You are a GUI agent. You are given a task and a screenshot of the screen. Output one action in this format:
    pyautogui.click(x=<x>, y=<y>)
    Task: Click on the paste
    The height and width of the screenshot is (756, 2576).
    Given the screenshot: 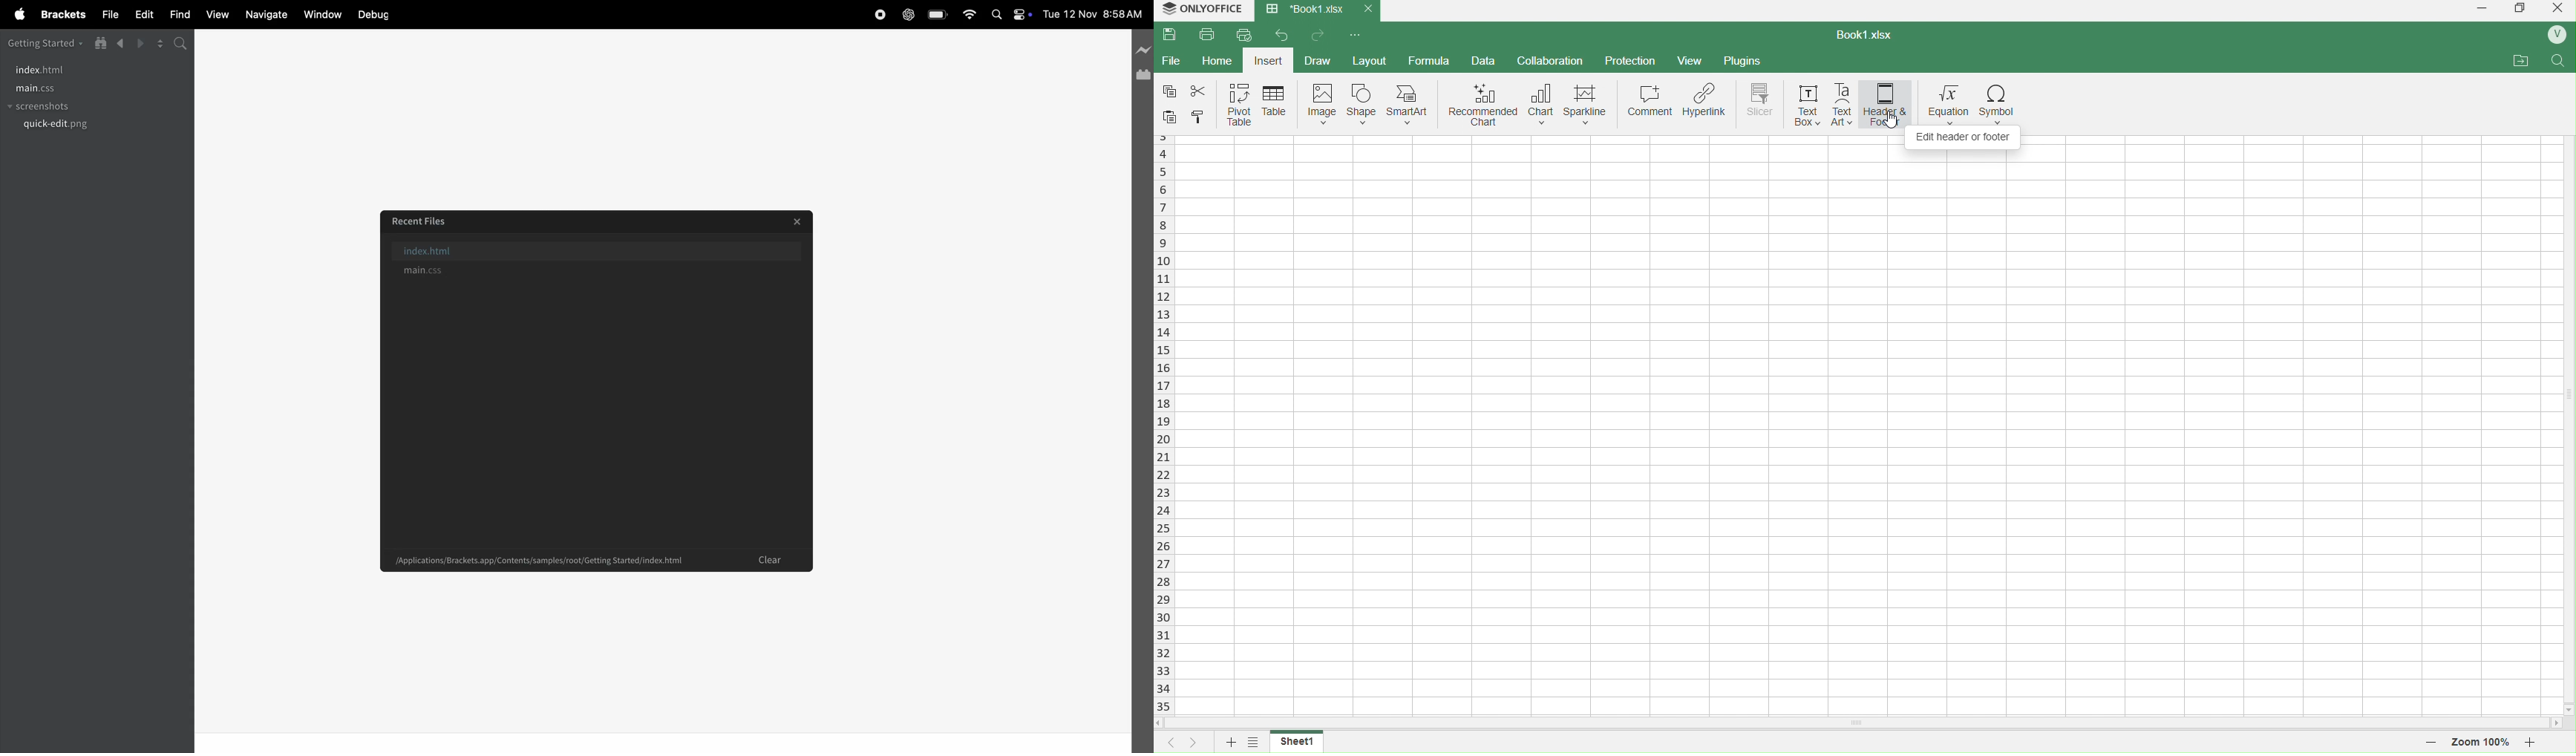 What is the action you would take?
    pyautogui.click(x=1171, y=119)
    